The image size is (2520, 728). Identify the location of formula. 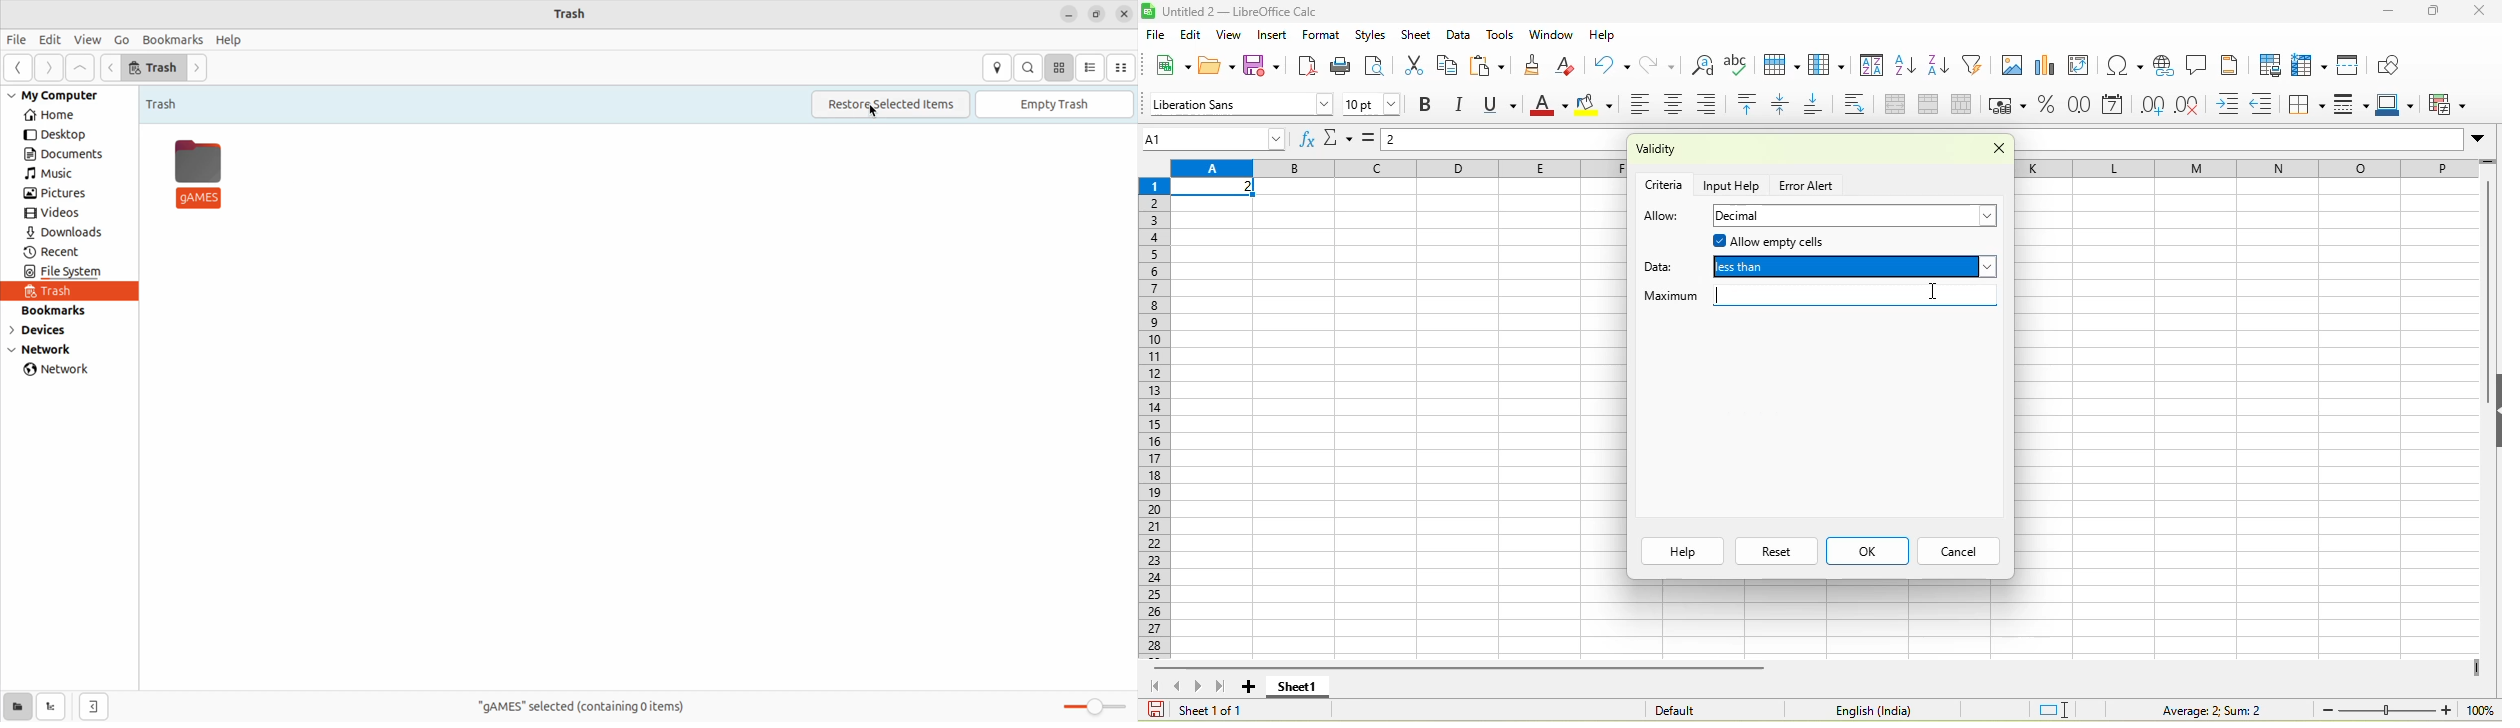
(2197, 709).